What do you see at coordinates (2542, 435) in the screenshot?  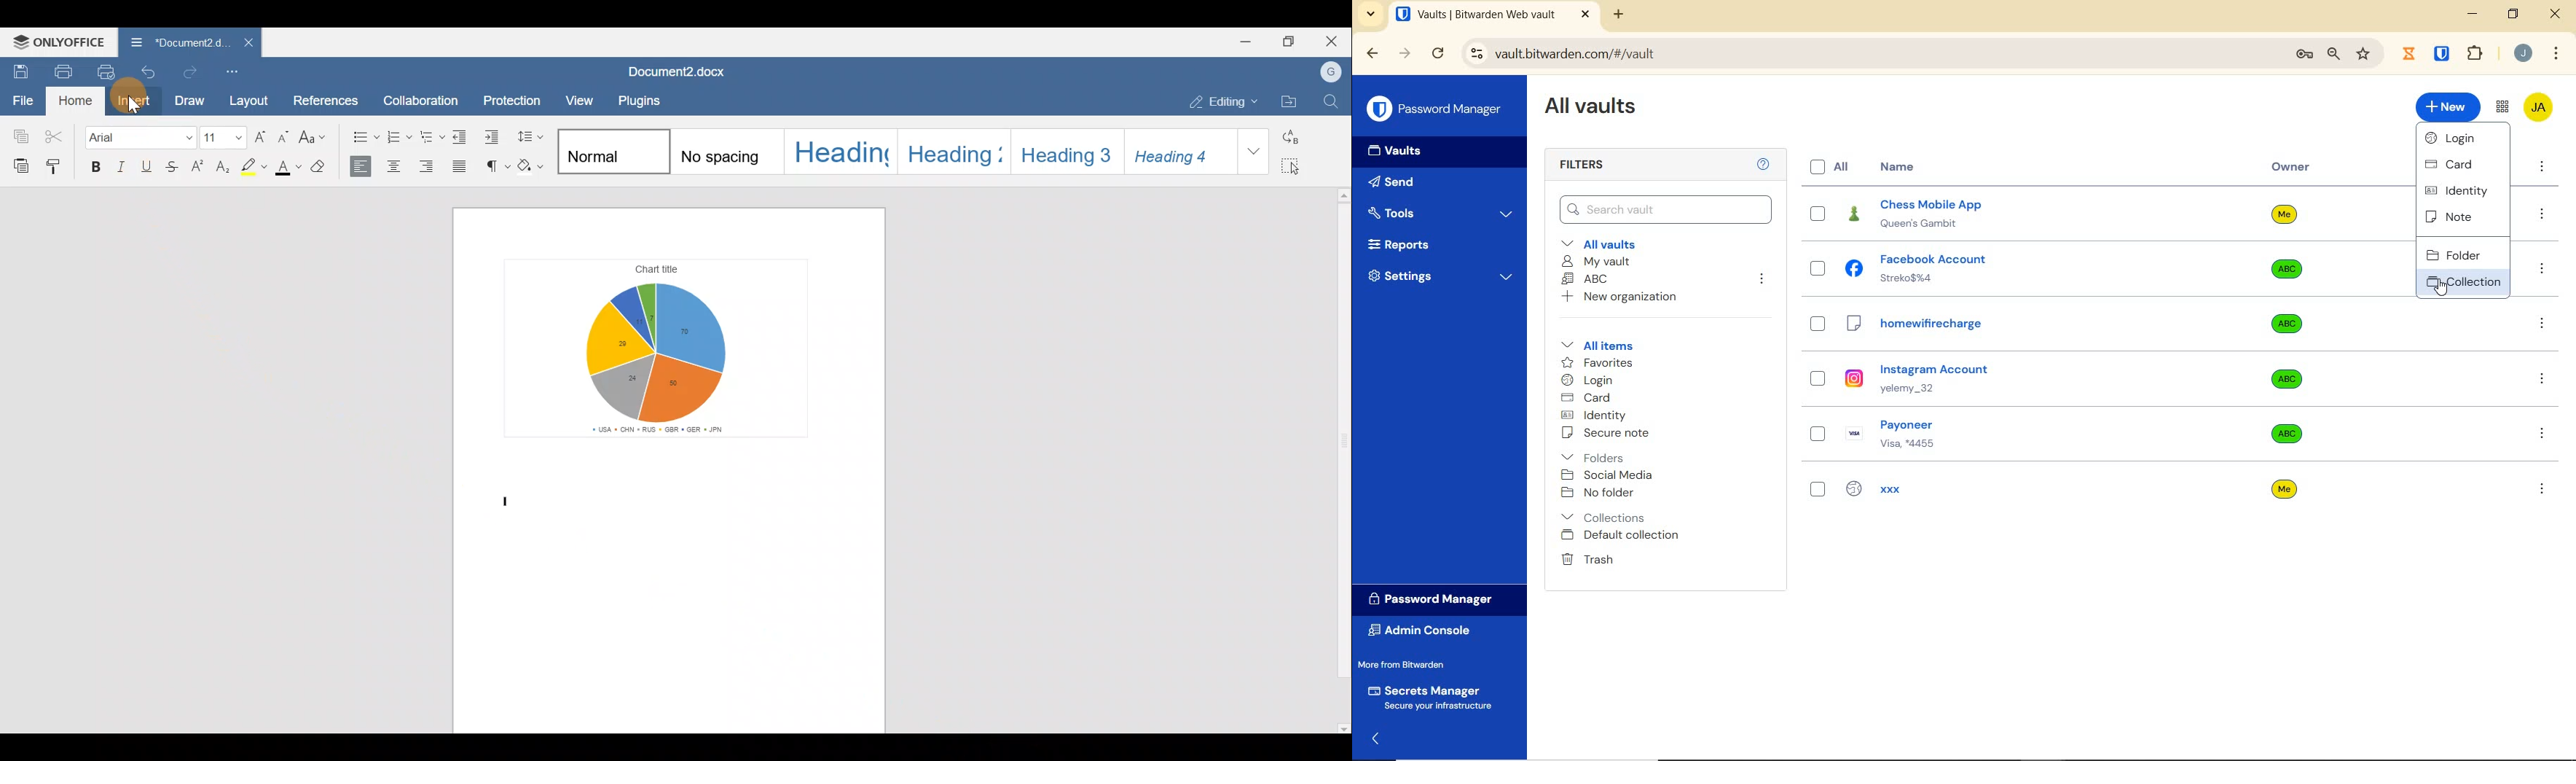 I see `more options` at bounding box center [2542, 435].